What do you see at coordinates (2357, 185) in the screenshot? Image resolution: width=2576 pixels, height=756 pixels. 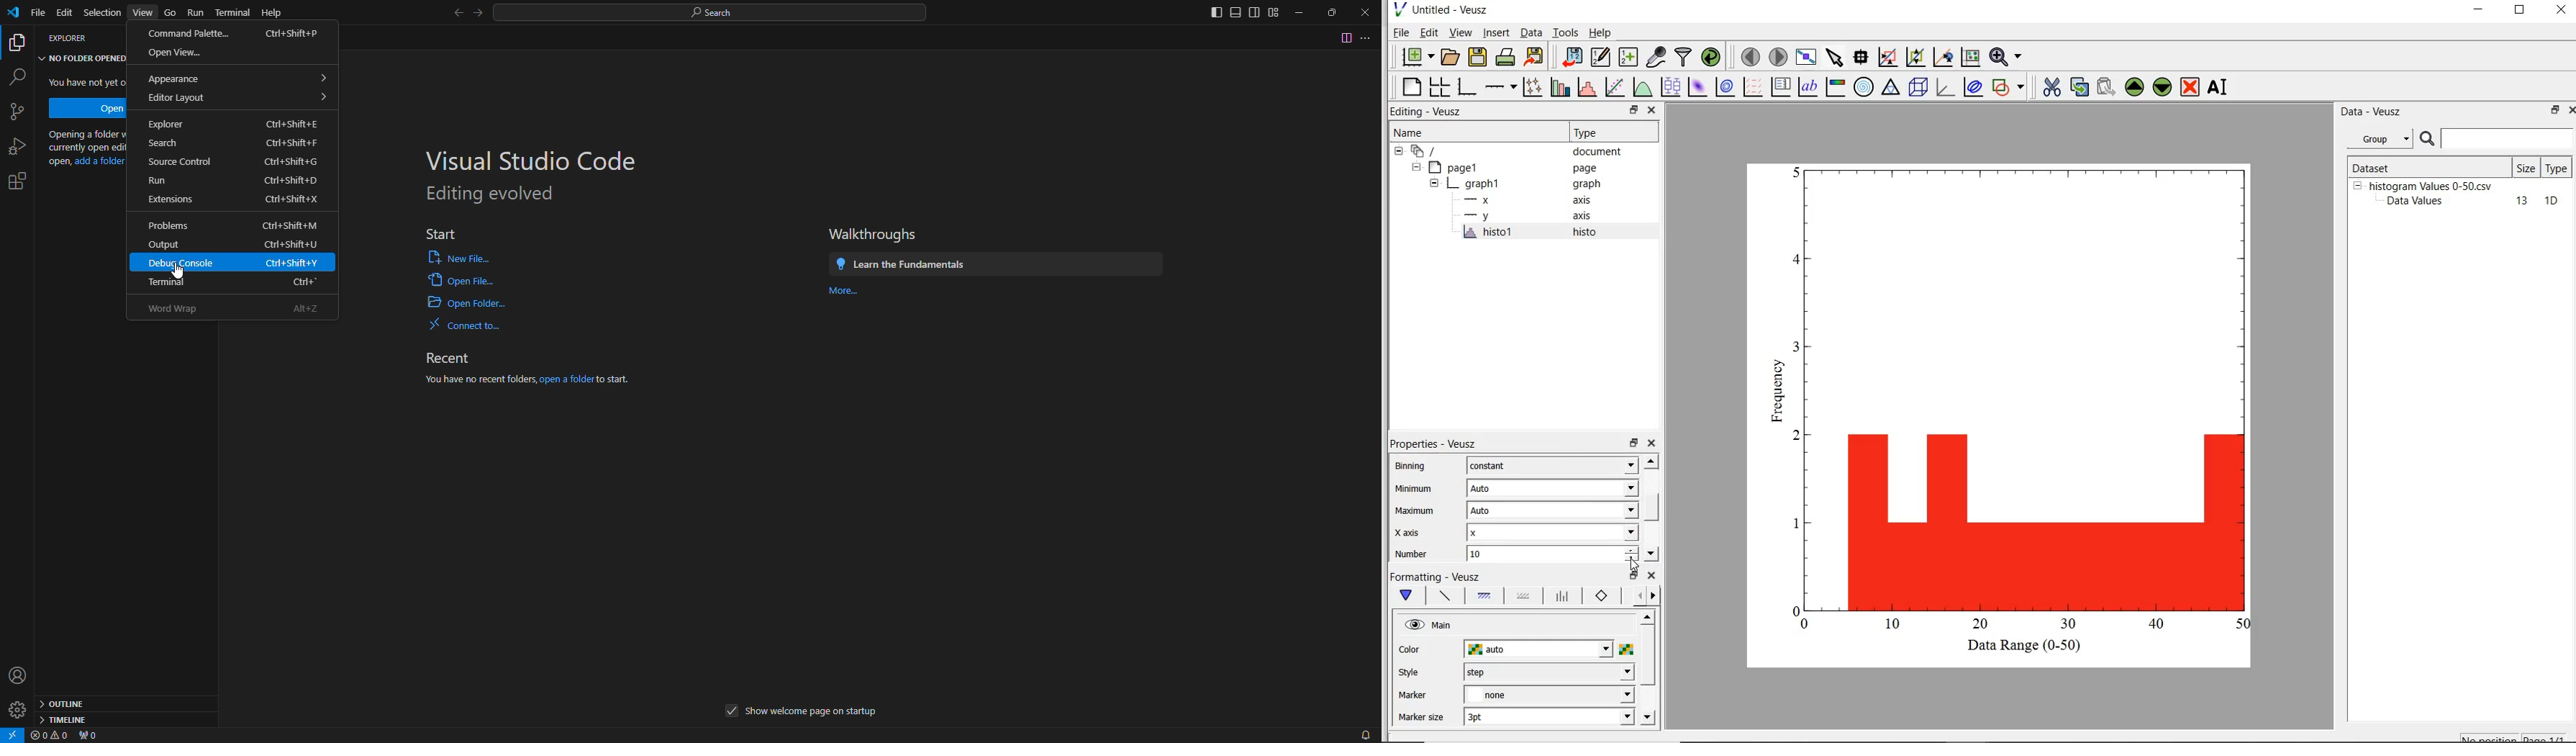 I see `hide` at bounding box center [2357, 185].